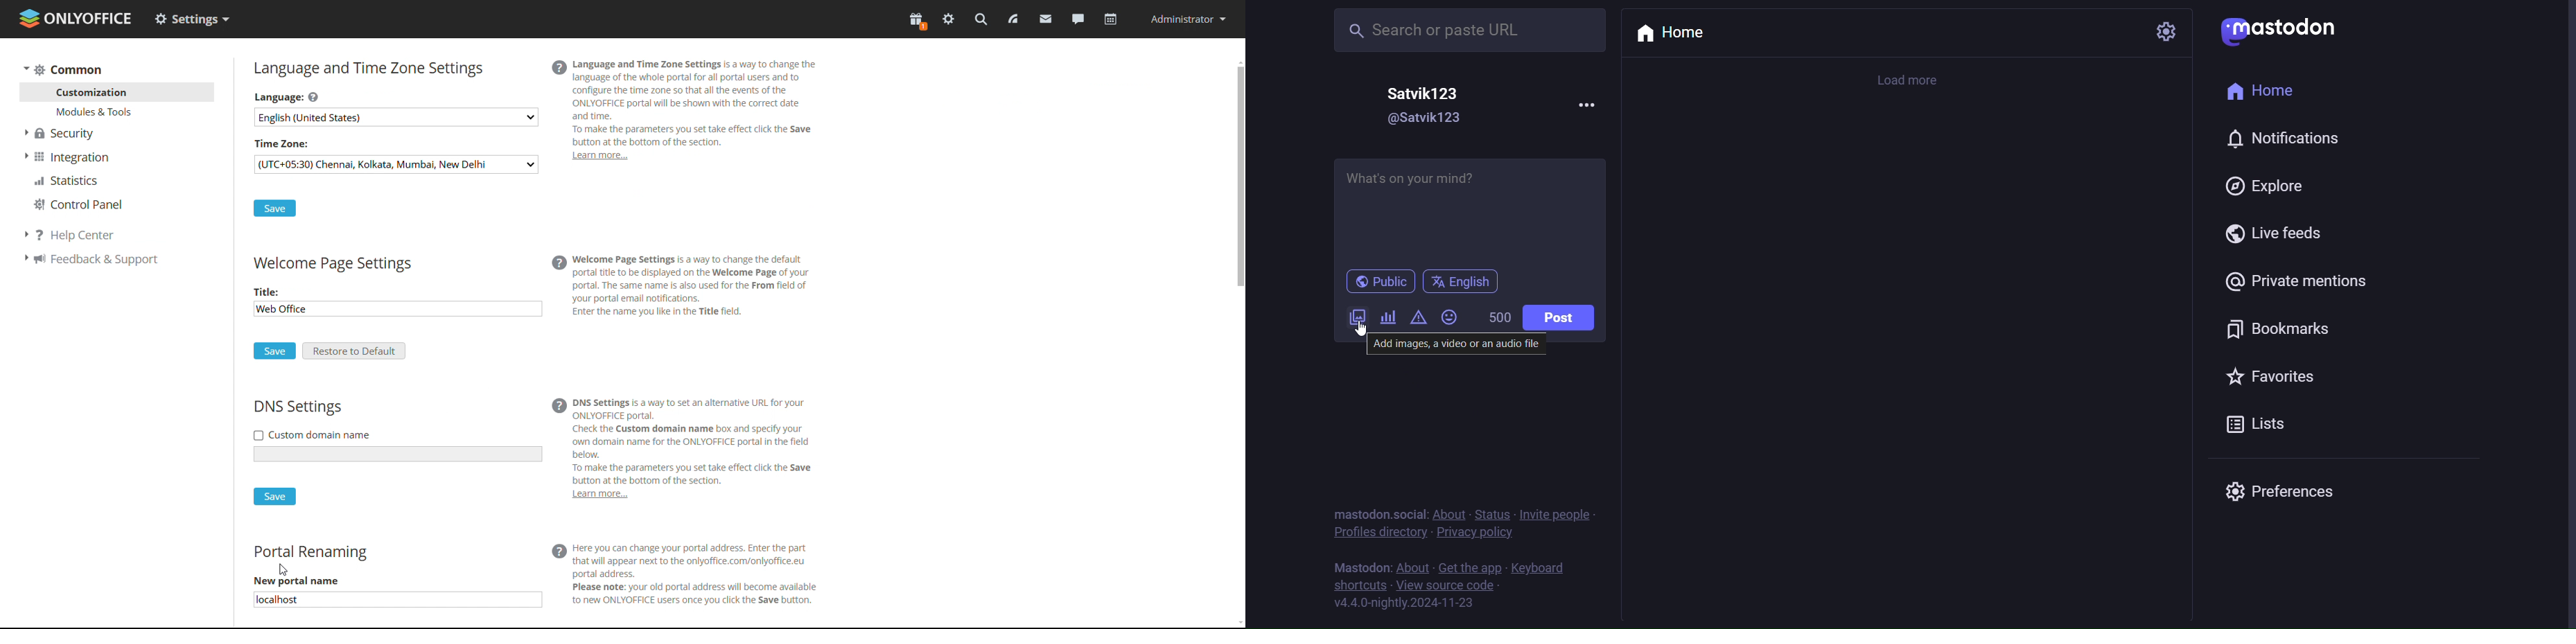 This screenshot has width=2576, height=644. Describe the element at coordinates (2163, 32) in the screenshot. I see `setting` at that location.